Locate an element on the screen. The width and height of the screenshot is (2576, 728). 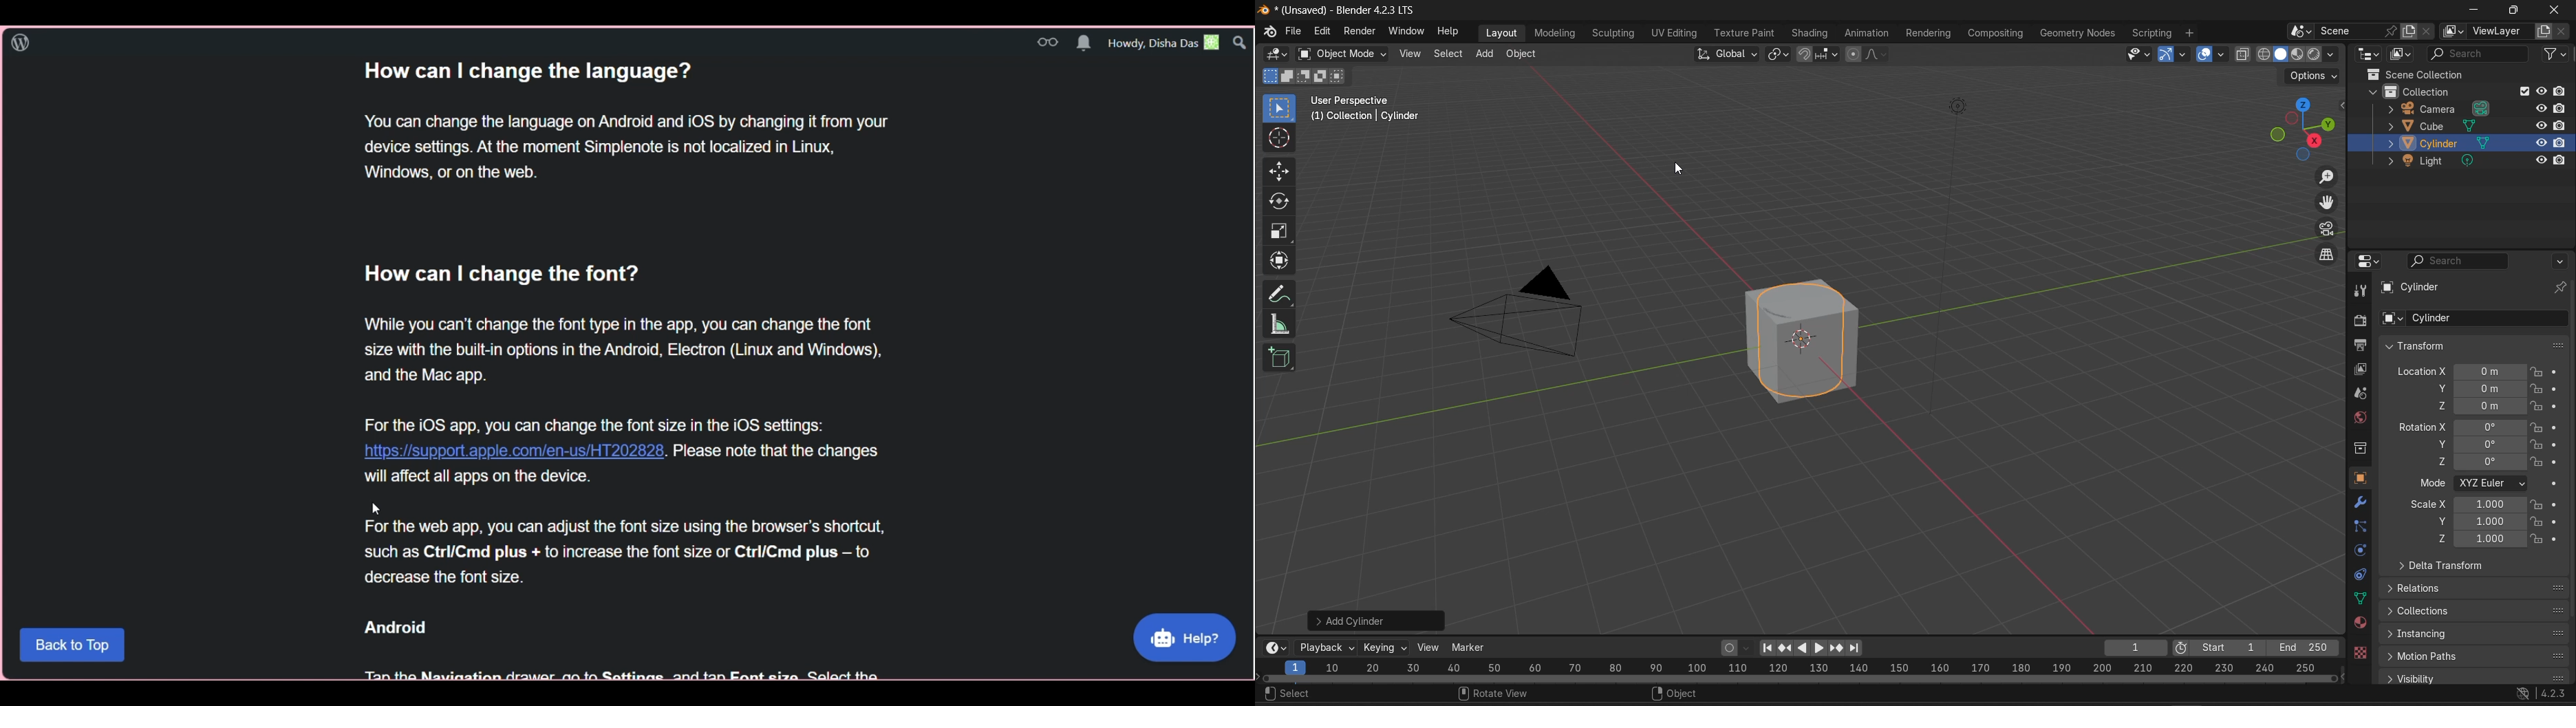
jump to keyframe is located at coordinates (1838, 648).